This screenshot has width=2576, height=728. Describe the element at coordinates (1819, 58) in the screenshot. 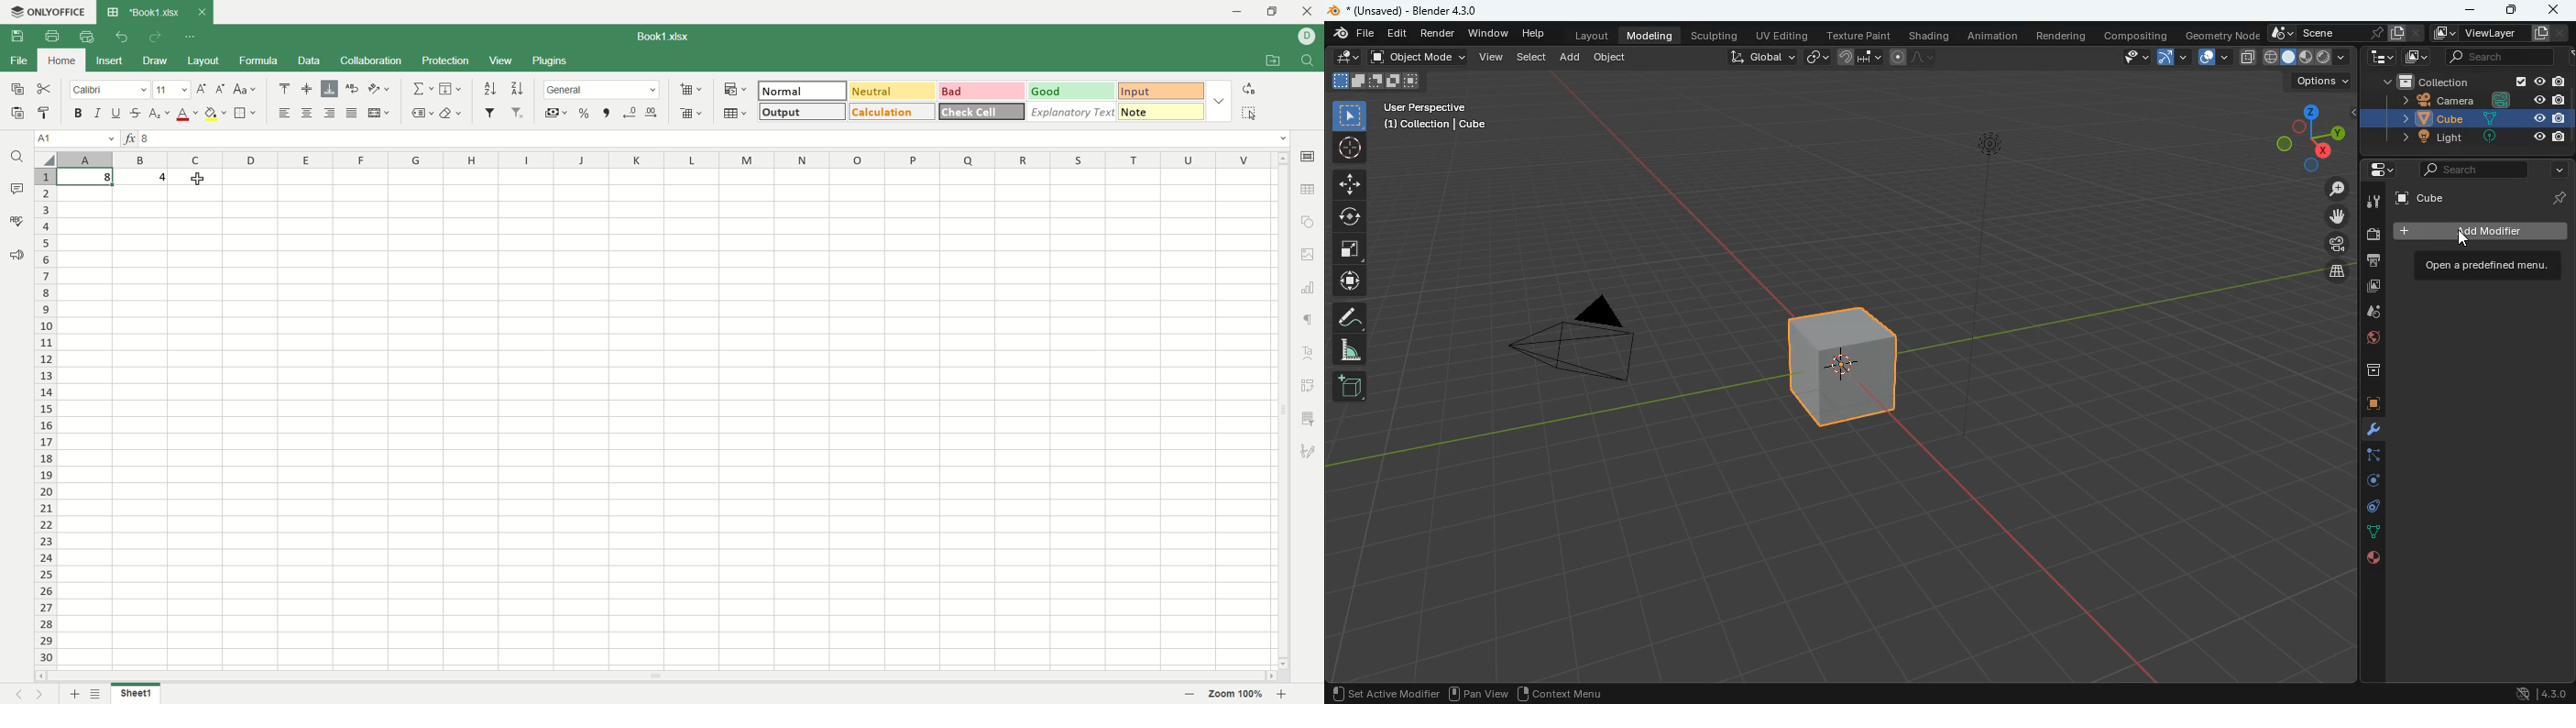

I see `link` at that location.